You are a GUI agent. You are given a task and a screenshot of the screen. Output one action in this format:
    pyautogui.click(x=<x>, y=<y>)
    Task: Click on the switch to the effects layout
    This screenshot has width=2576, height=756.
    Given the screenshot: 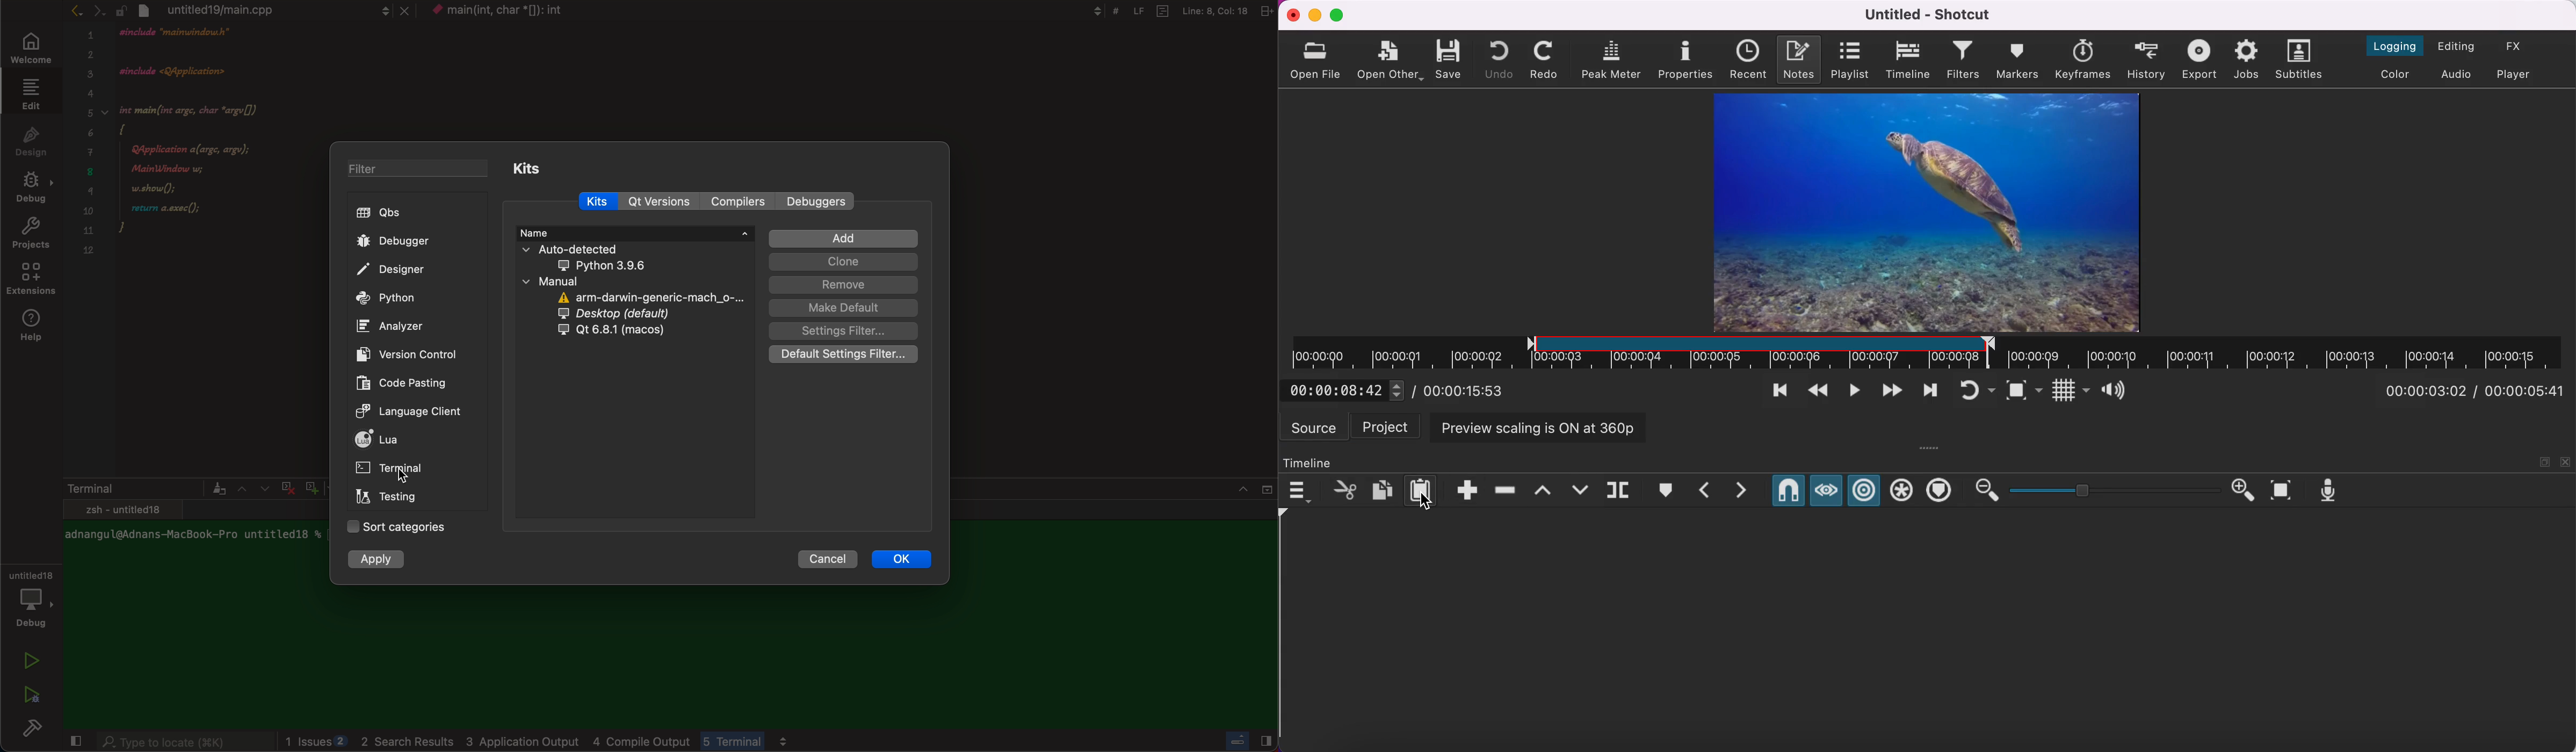 What is the action you would take?
    pyautogui.click(x=2517, y=48)
    